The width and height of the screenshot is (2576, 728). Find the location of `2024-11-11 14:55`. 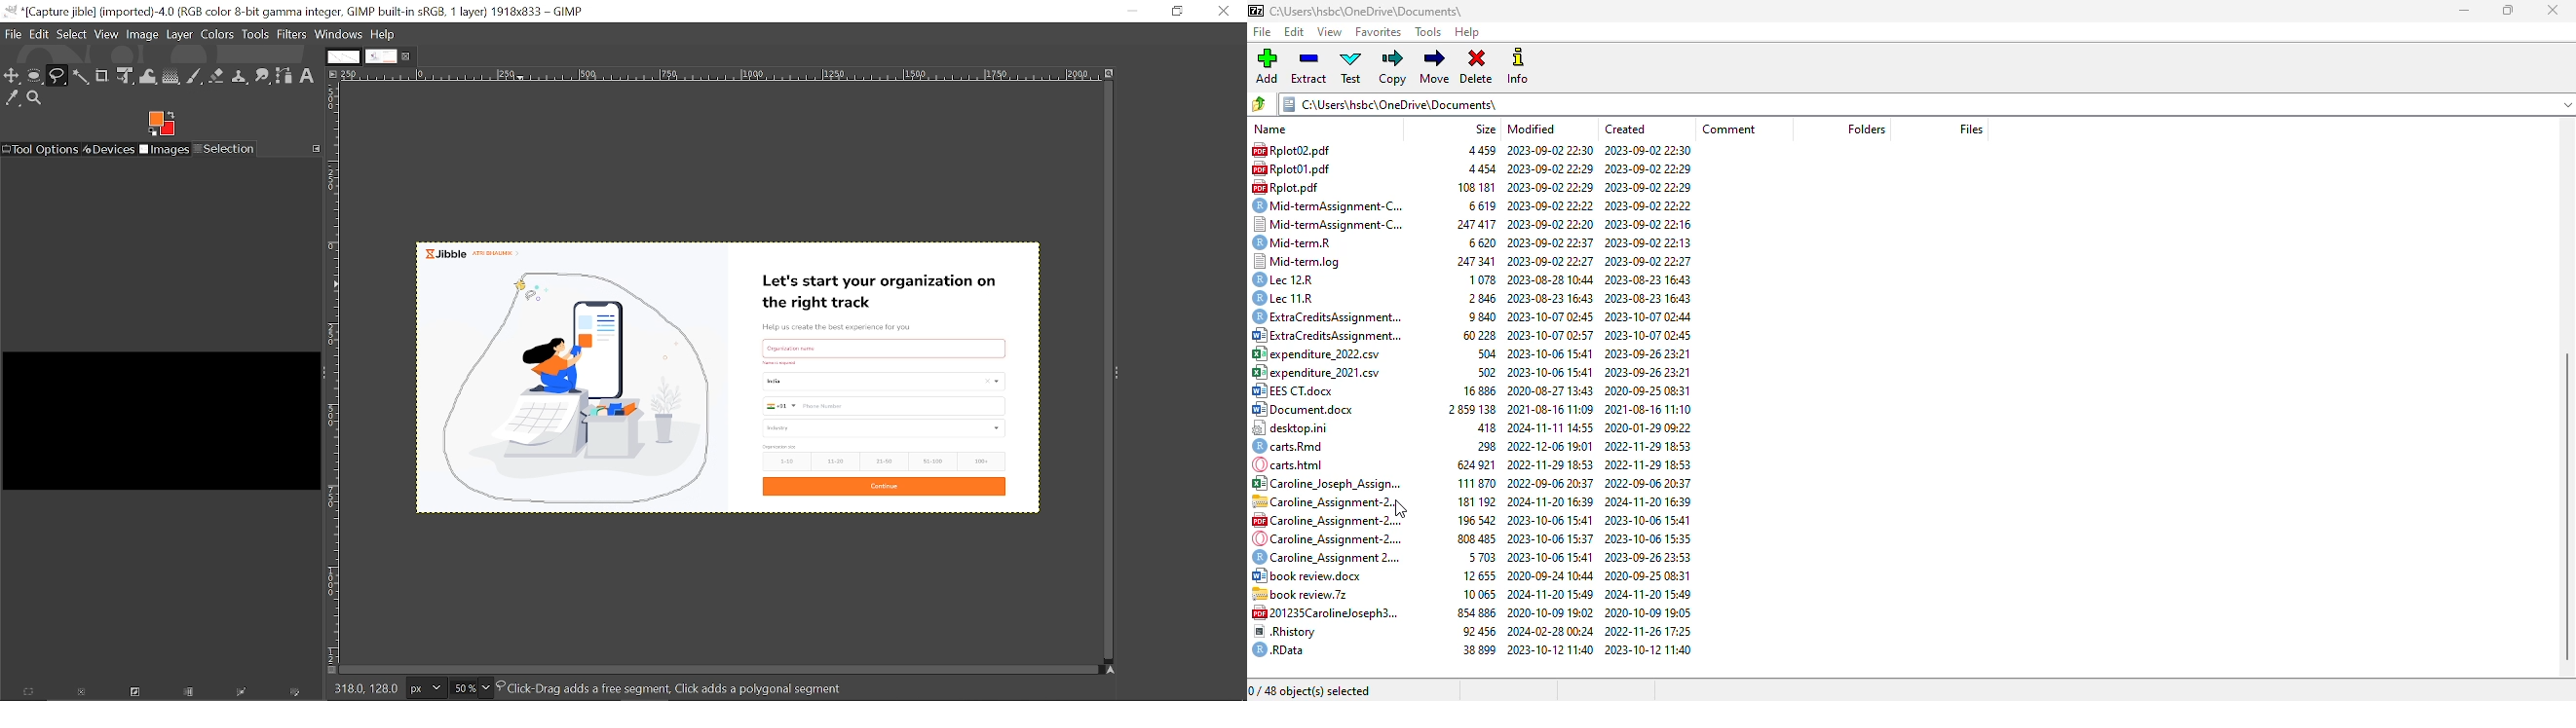

2024-11-11 14:55 is located at coordinates (1551, 425).